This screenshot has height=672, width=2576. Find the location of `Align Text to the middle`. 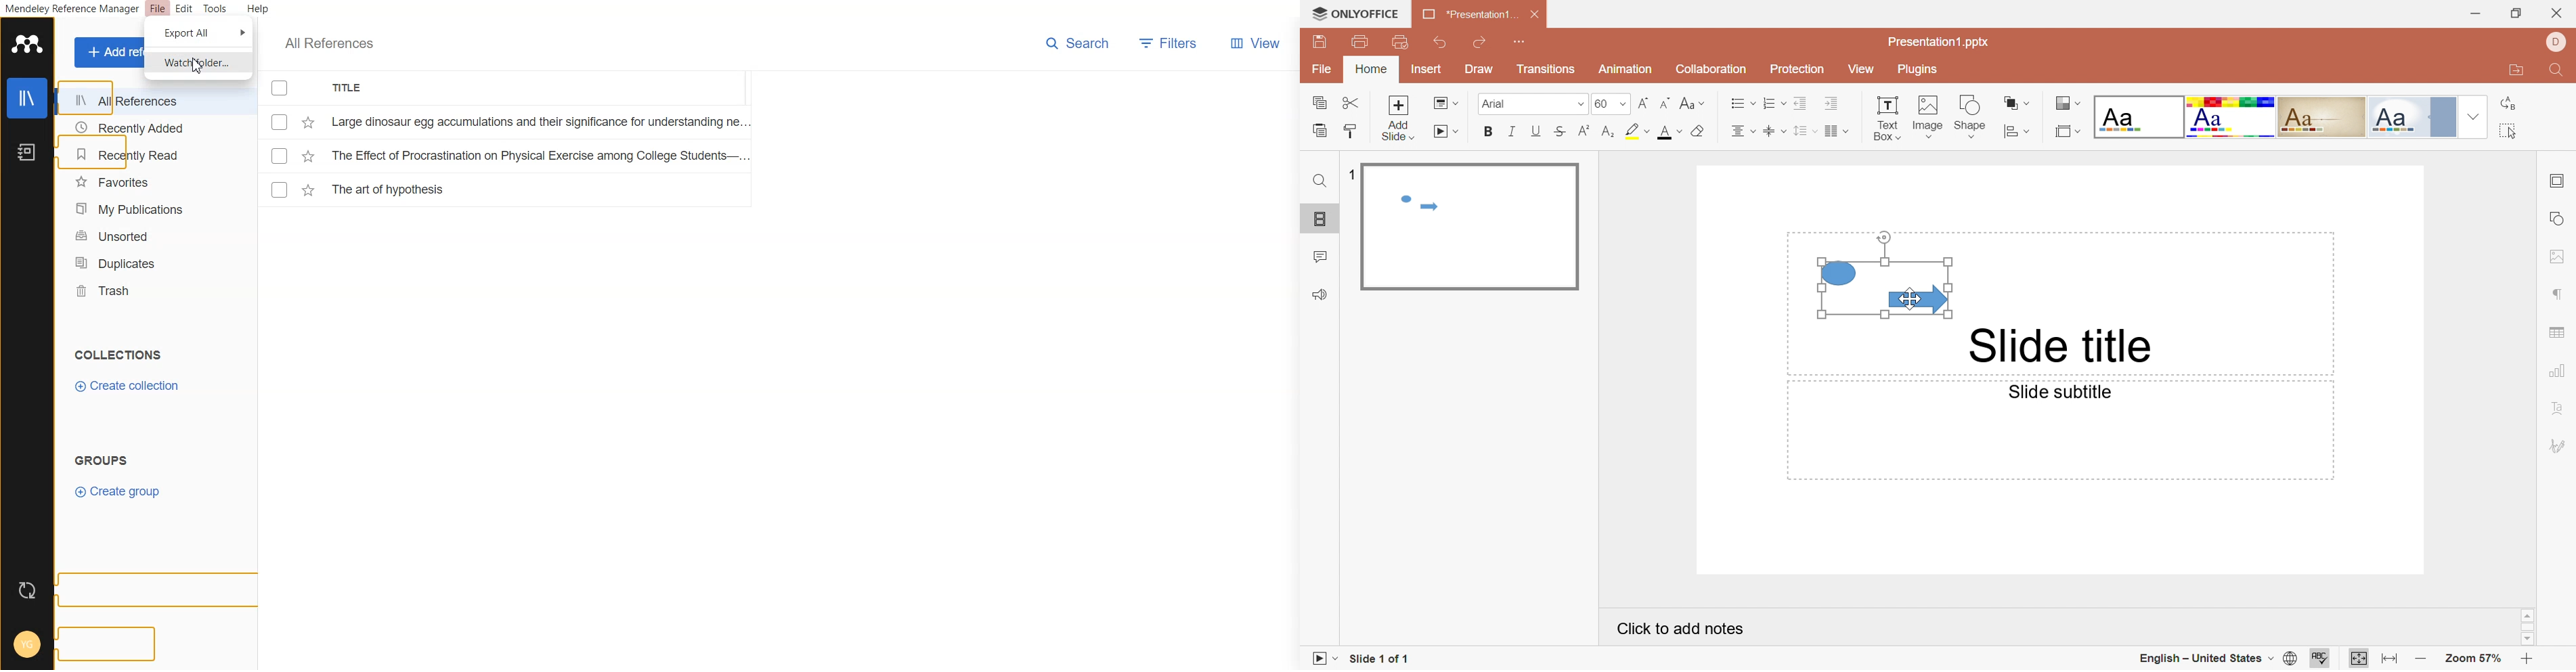

Align Text to the middle is located at coordinates (1771, 132).